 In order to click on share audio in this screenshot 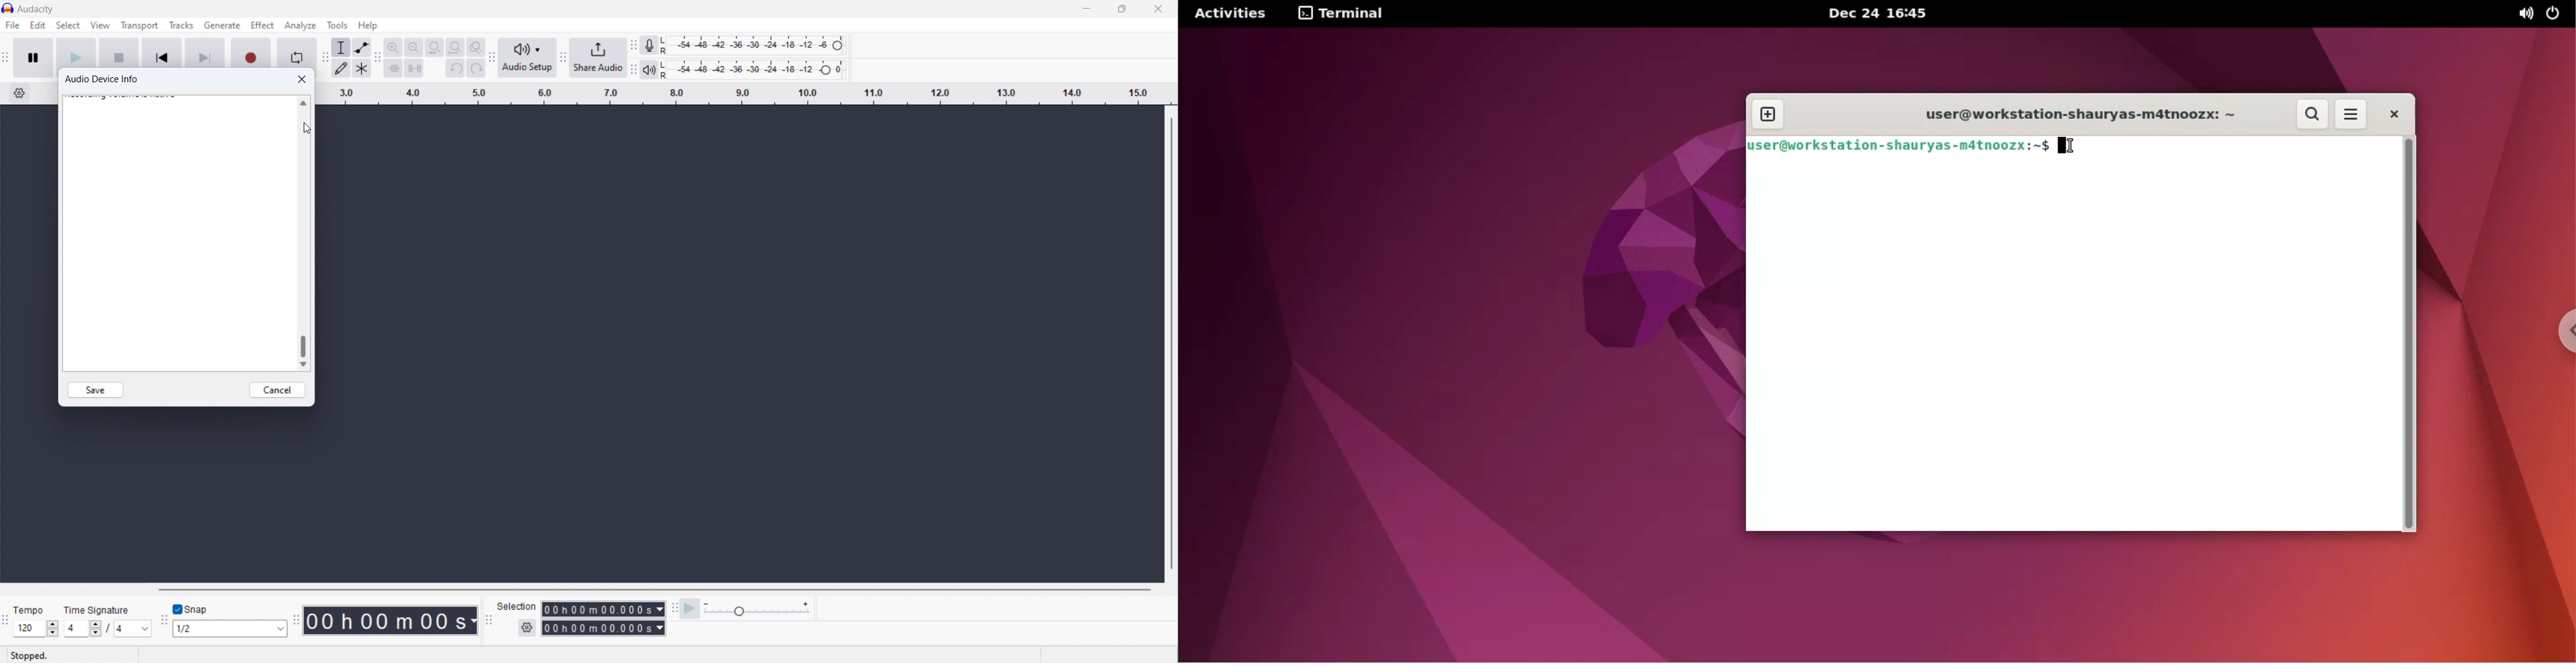, I will do `click(598, 58)`.